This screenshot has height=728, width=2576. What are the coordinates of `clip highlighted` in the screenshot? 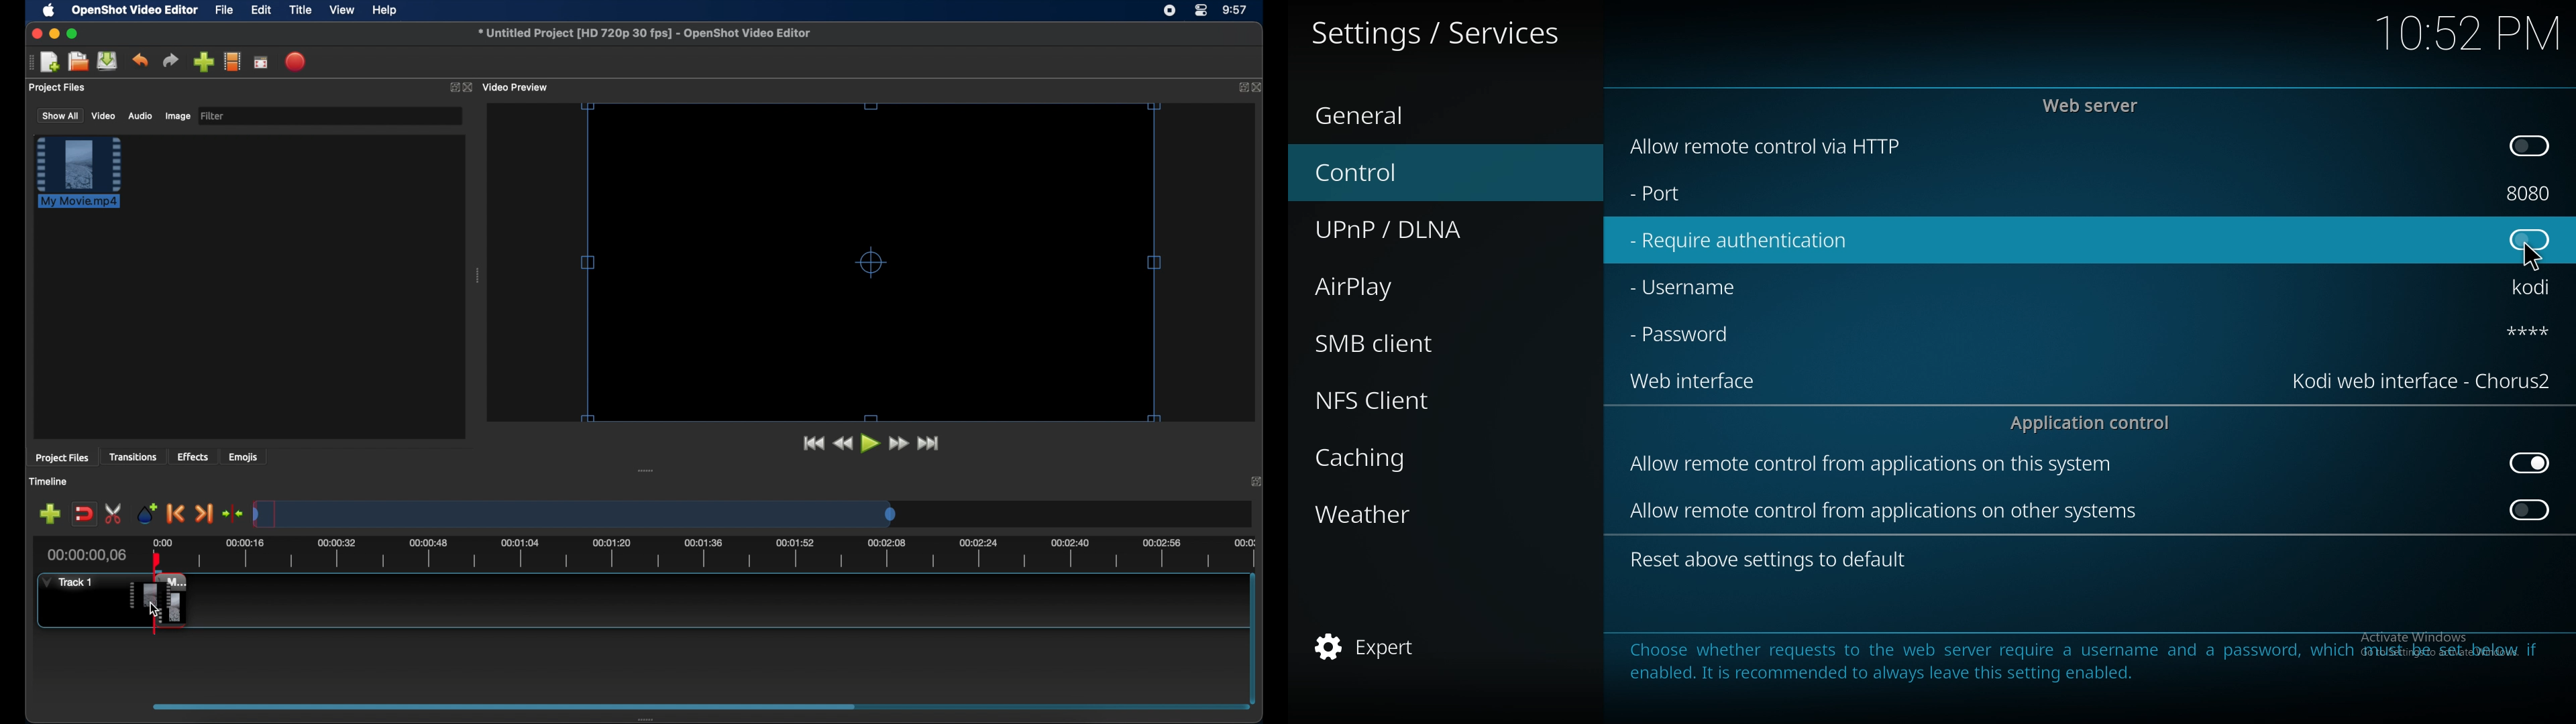 It's located at (85, 179).